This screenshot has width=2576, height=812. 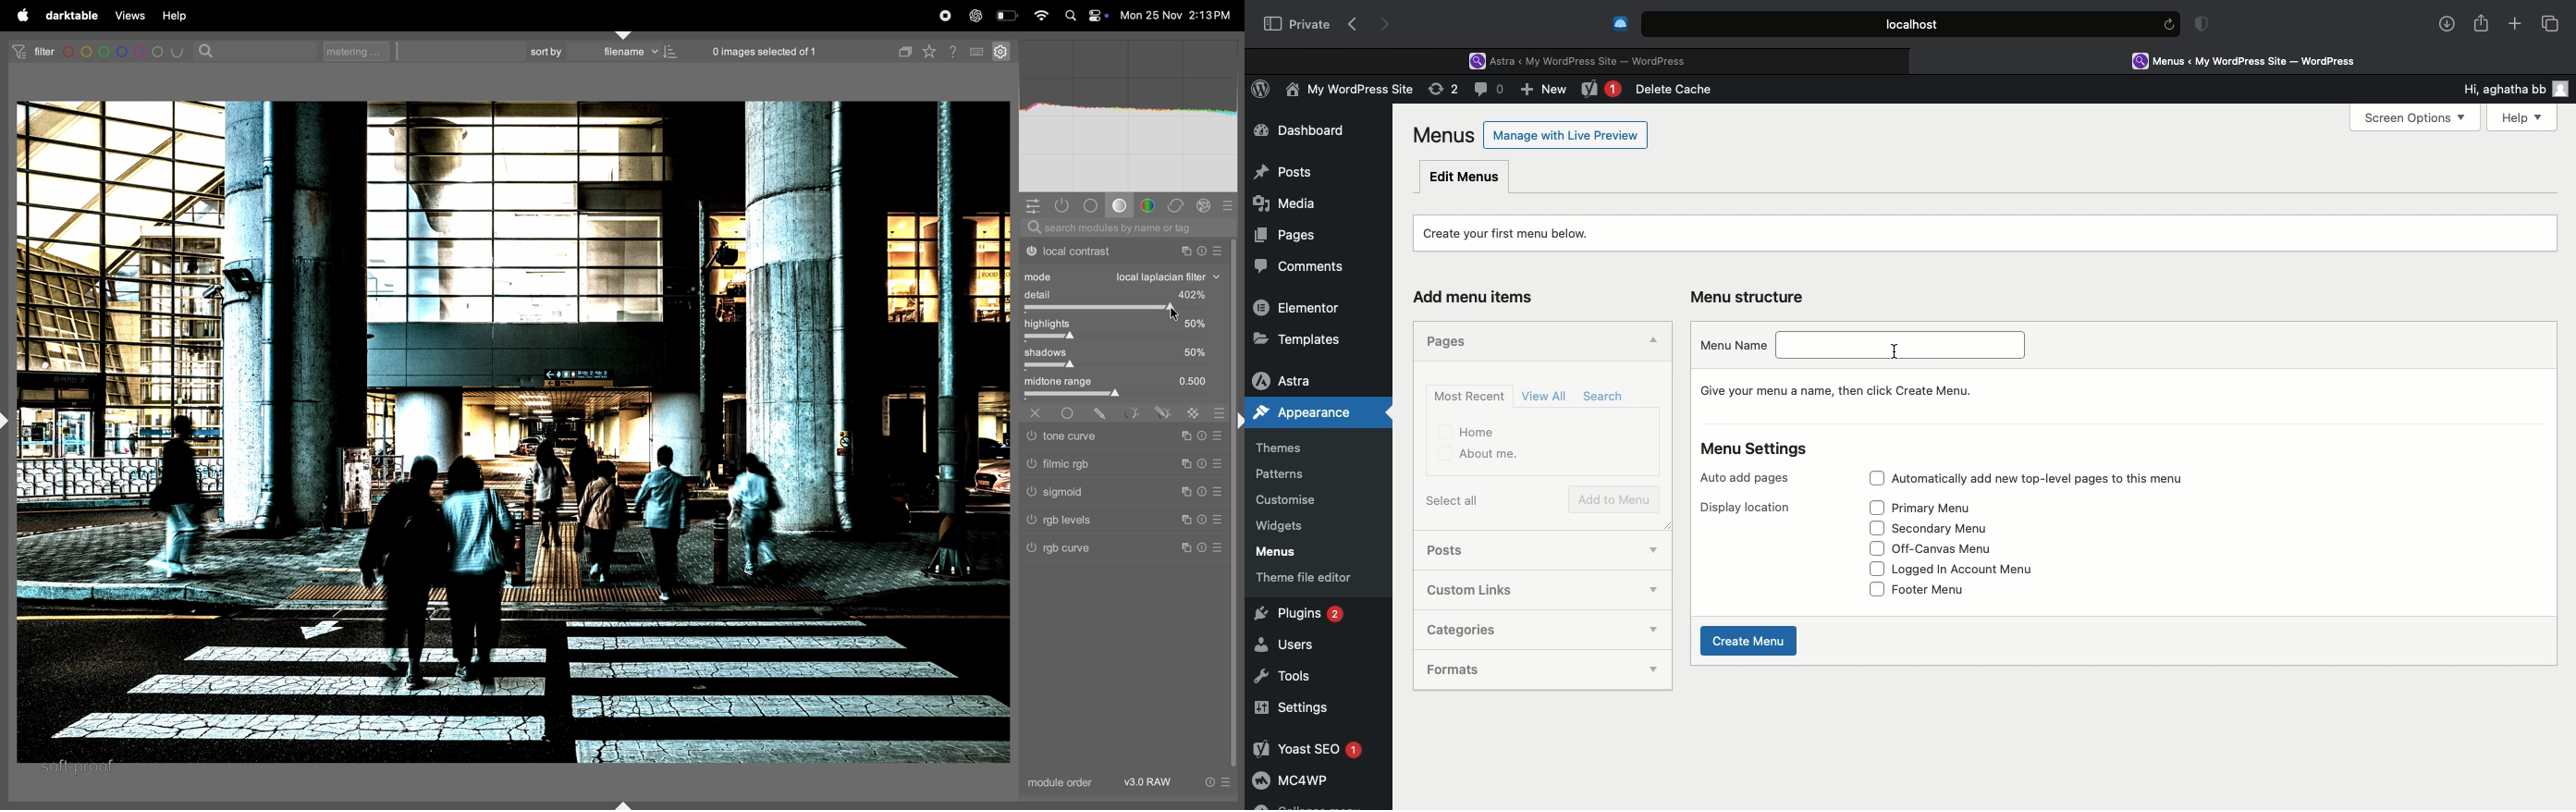 What do you see at coordinates (1033, 549) in the screenshot?
I see `rgb curve switched off` at bounding box center [1033, 549].